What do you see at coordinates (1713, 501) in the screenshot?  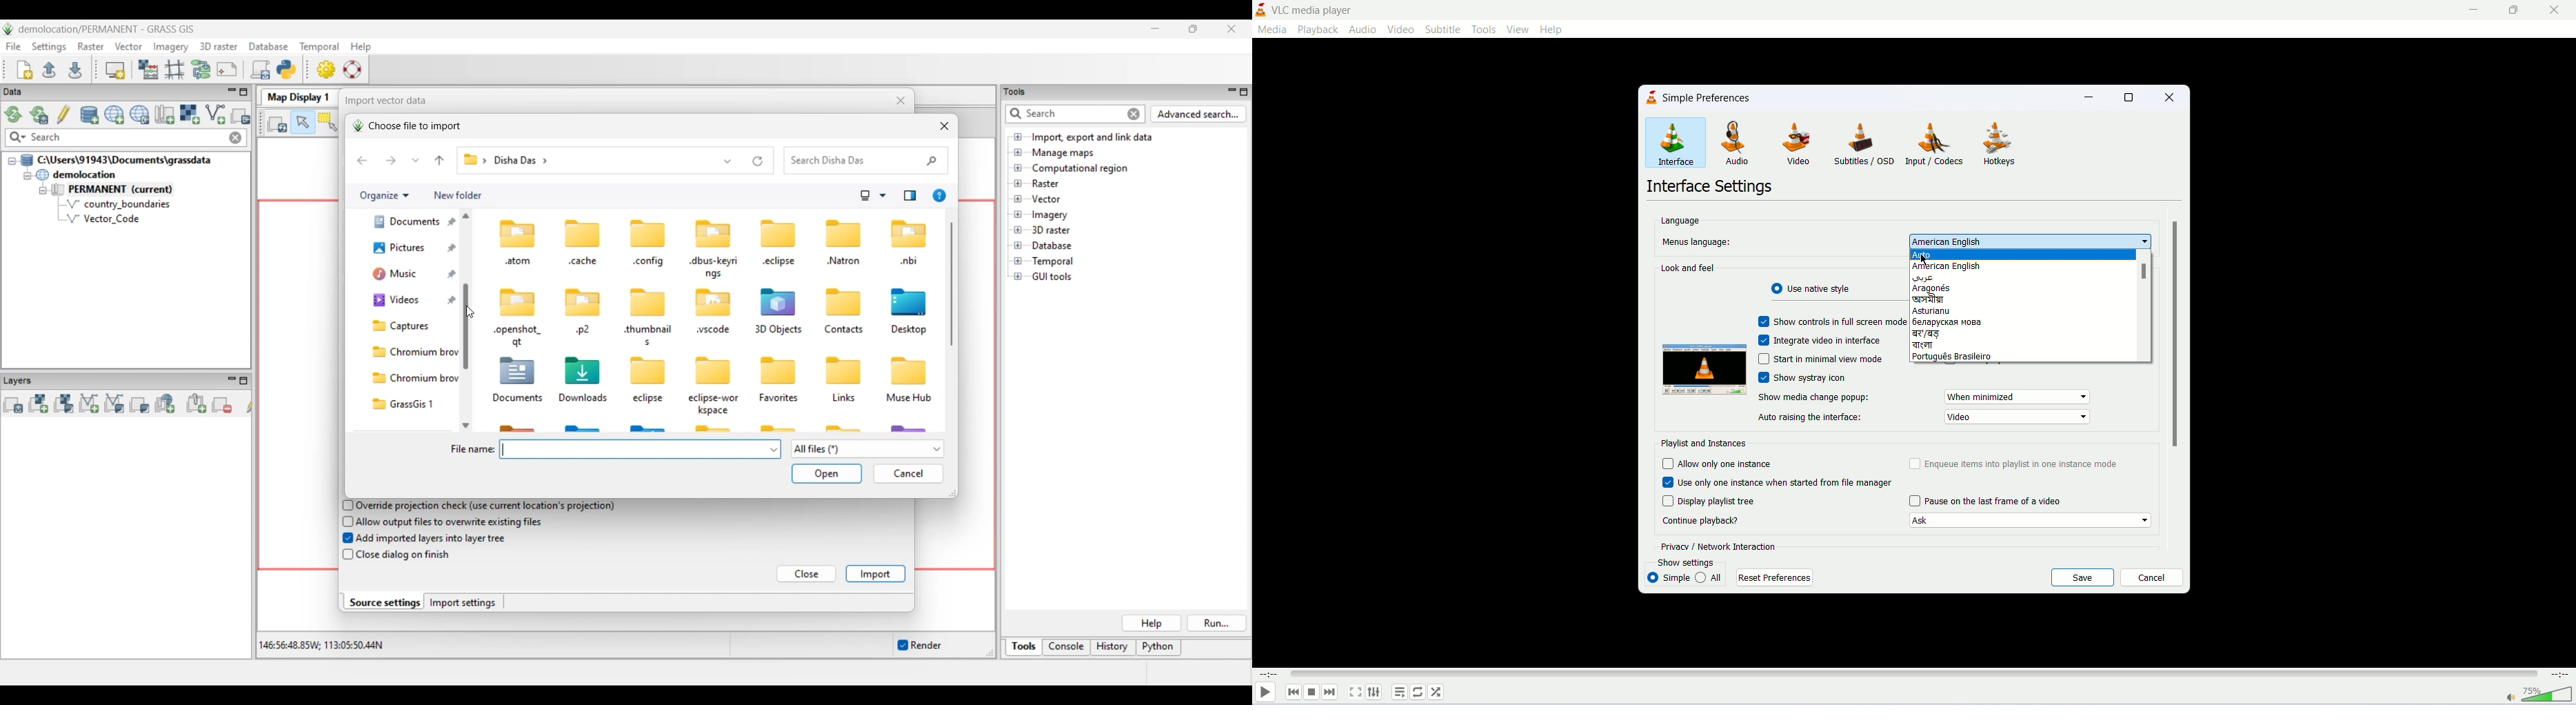 I see `display playlist tree` at bounding box center [1713, 501].